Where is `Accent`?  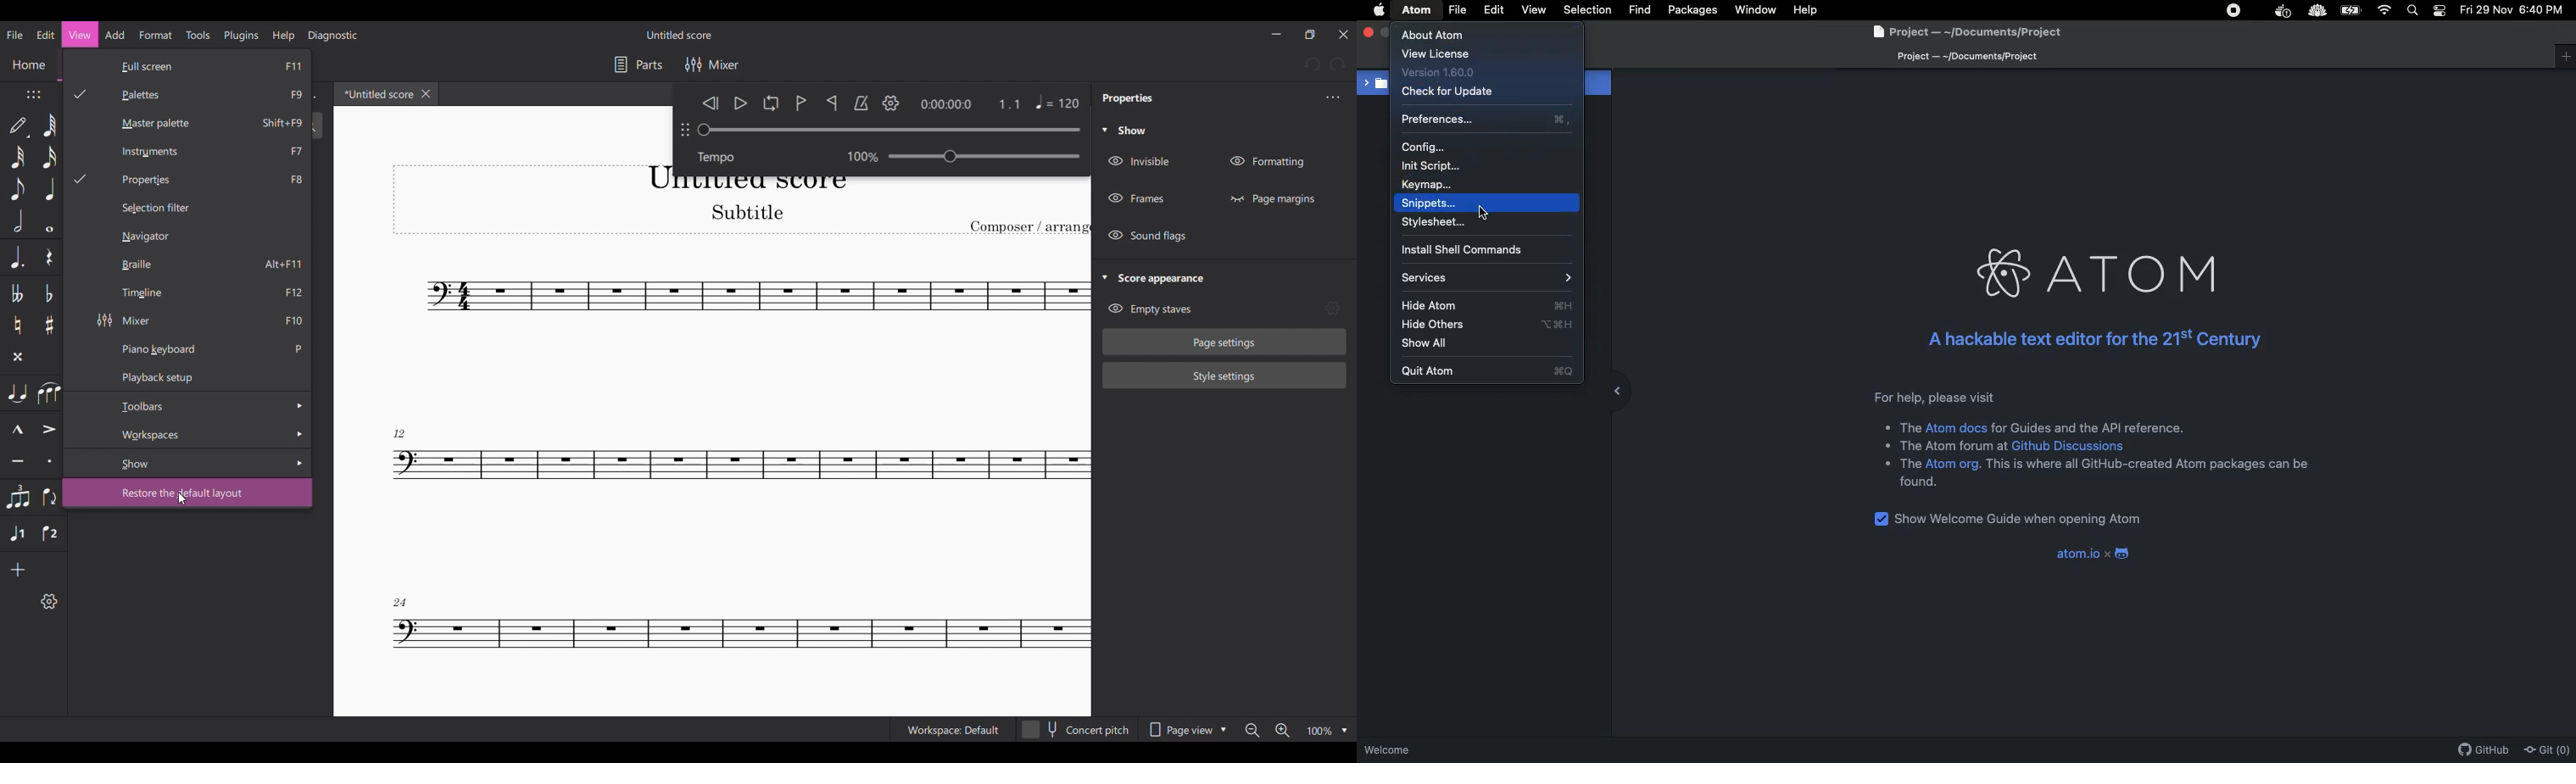 Accent is located at coordinates (49, 429).